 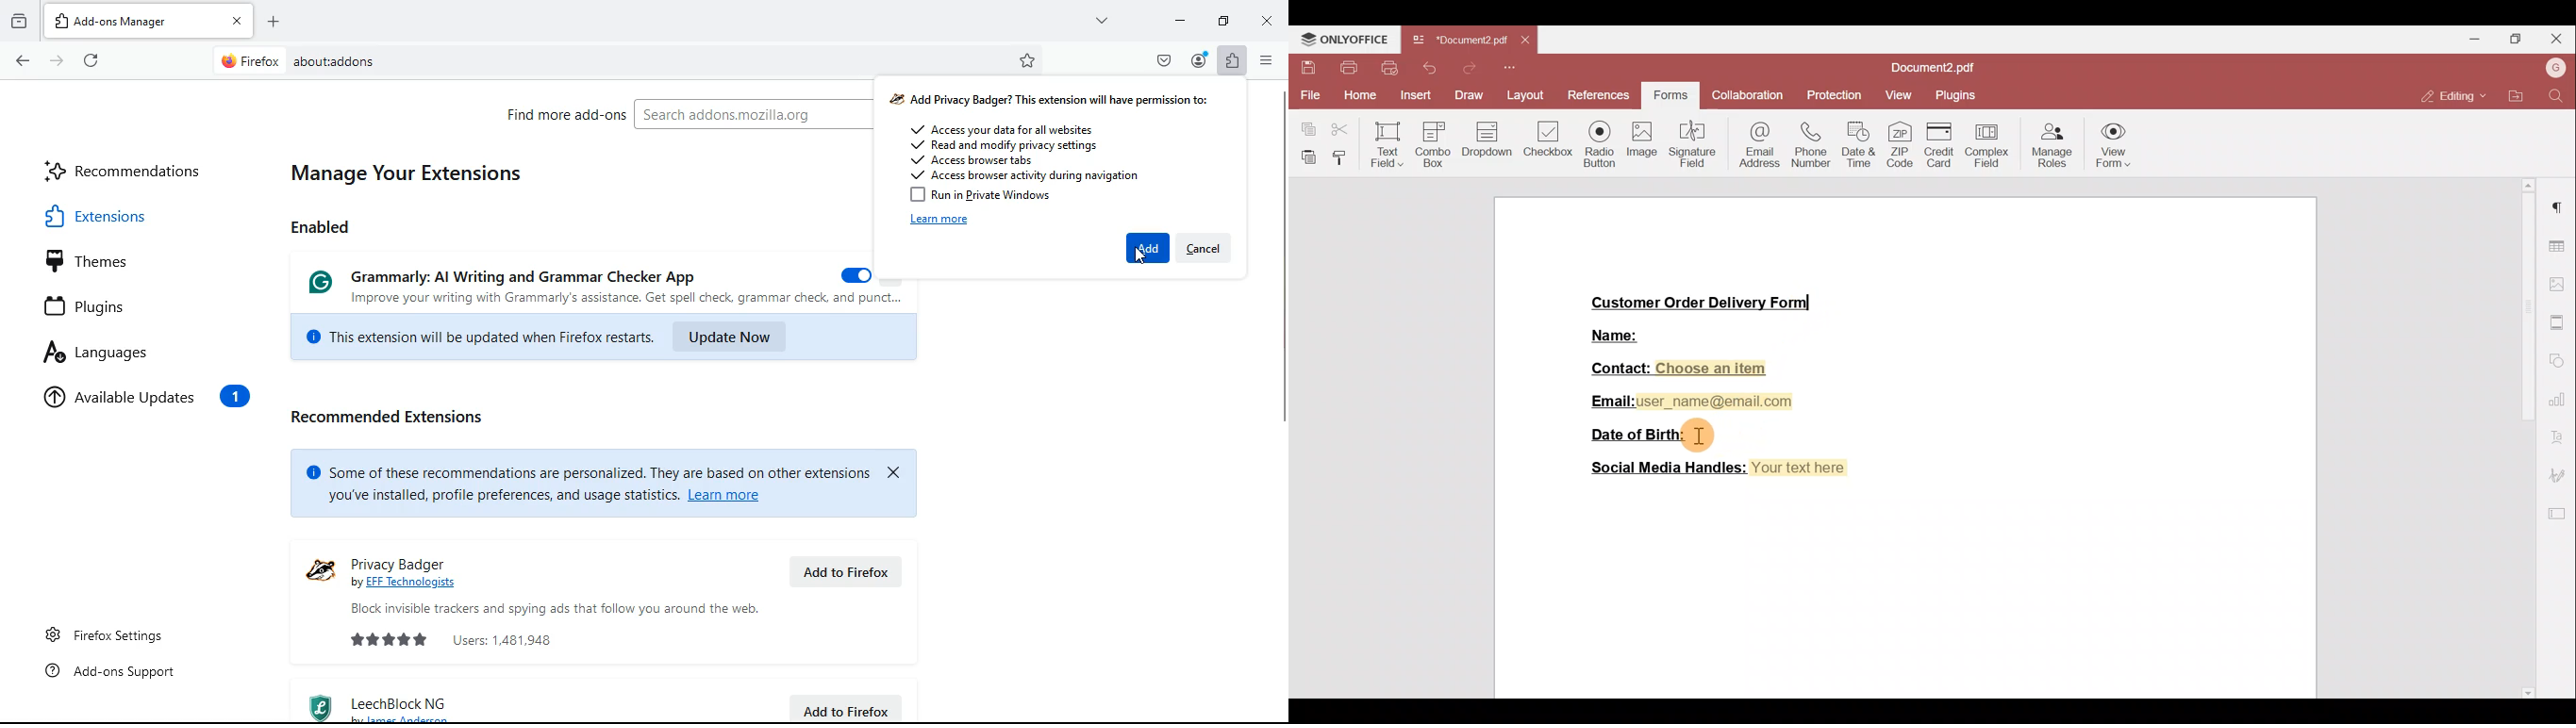 What do you see at coordinates (1859, 145) in the screenshot?
I see `Date & time` at bounding box center [1859, 145].